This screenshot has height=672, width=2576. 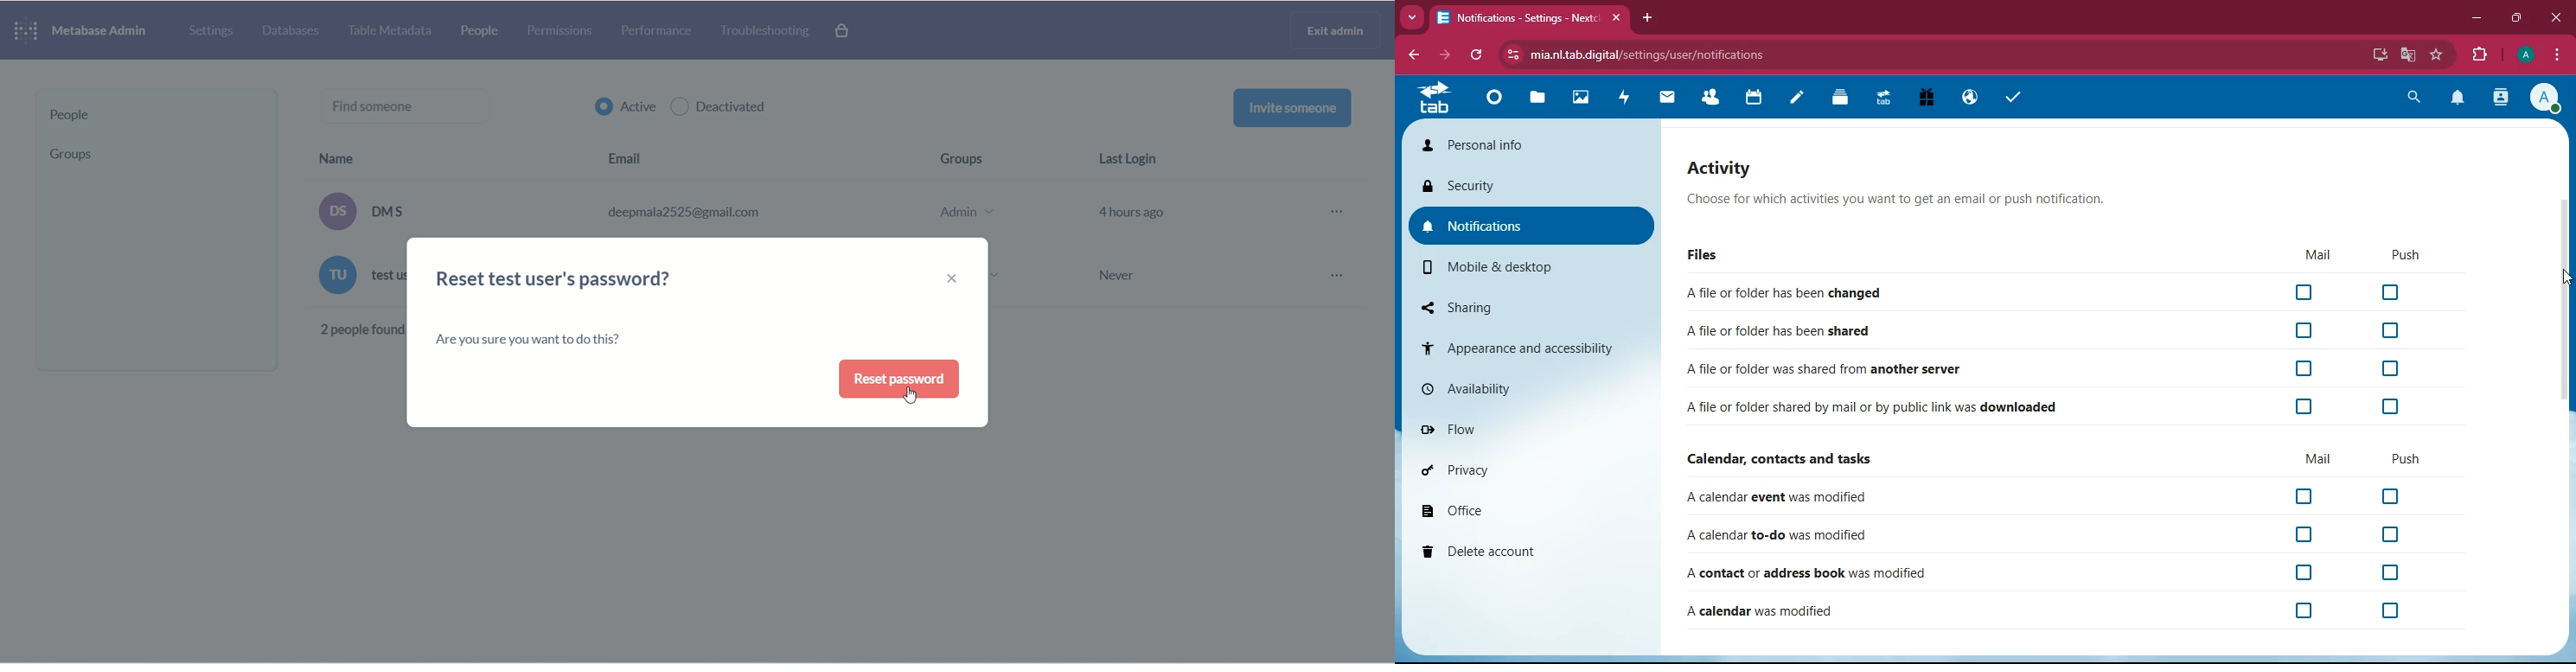 I want to click on Calendar, contacts and tasks, so click(x=1785, y=458).